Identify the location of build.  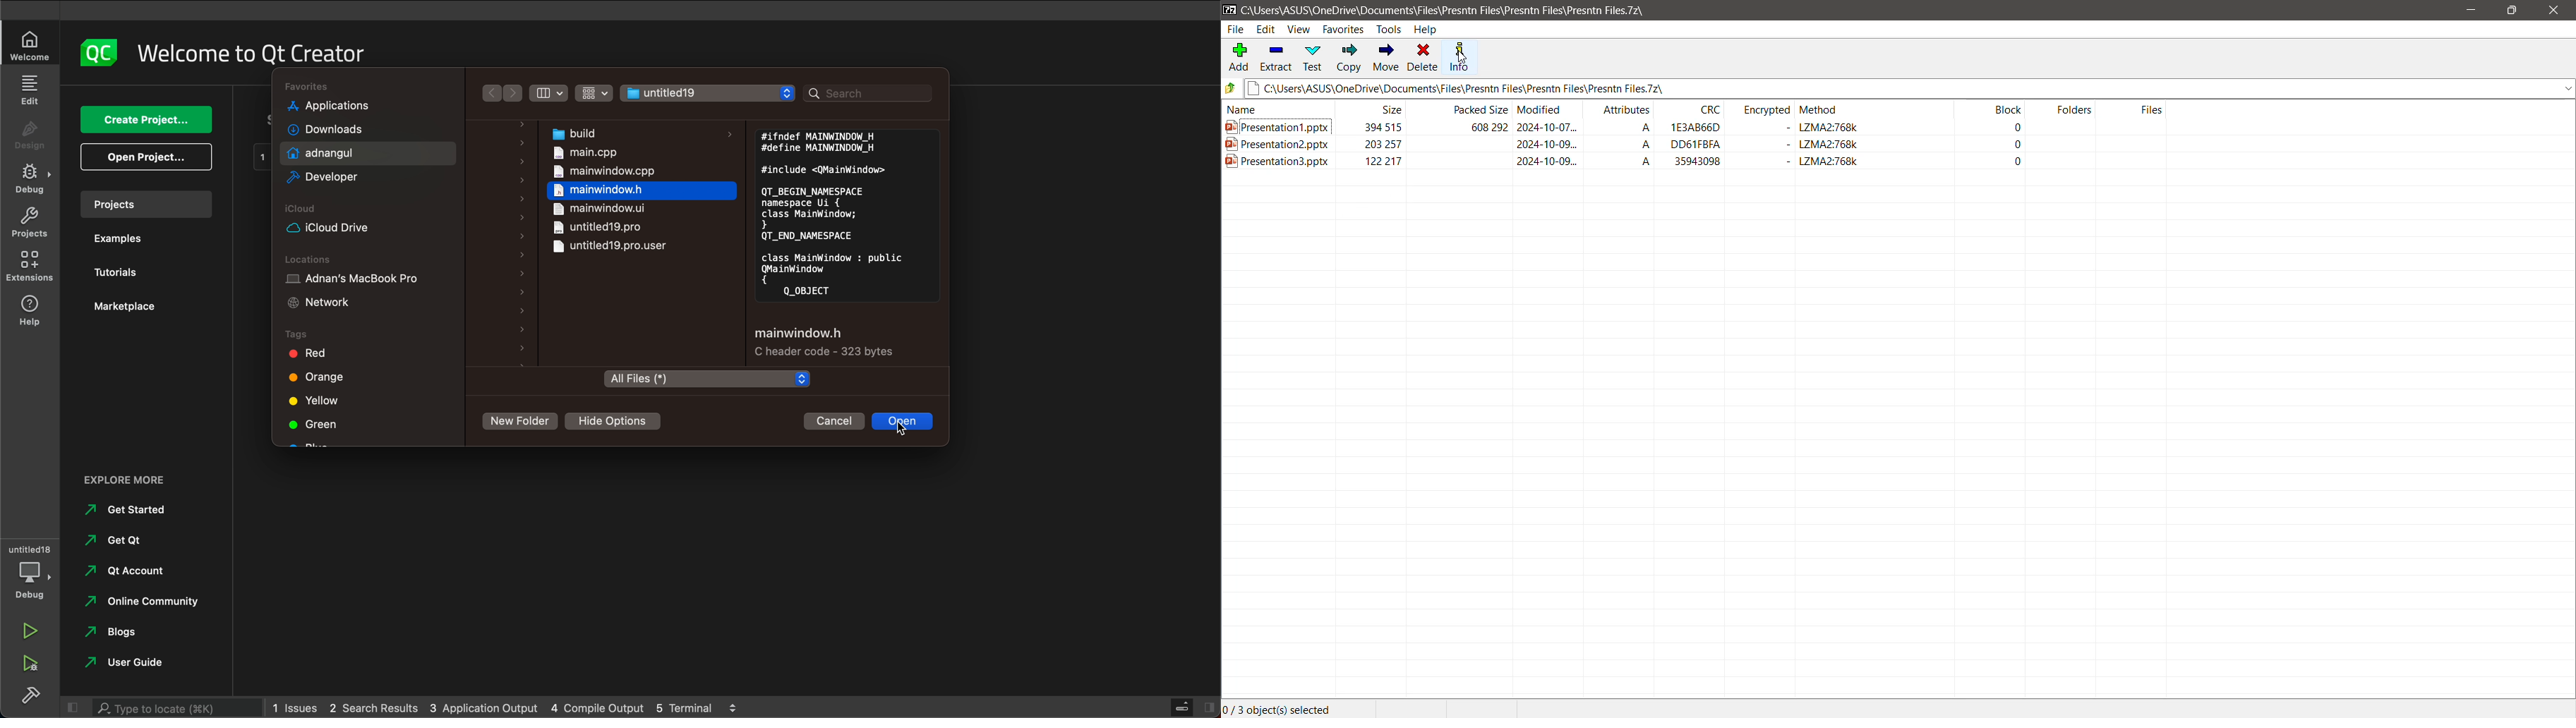
(645, 132).